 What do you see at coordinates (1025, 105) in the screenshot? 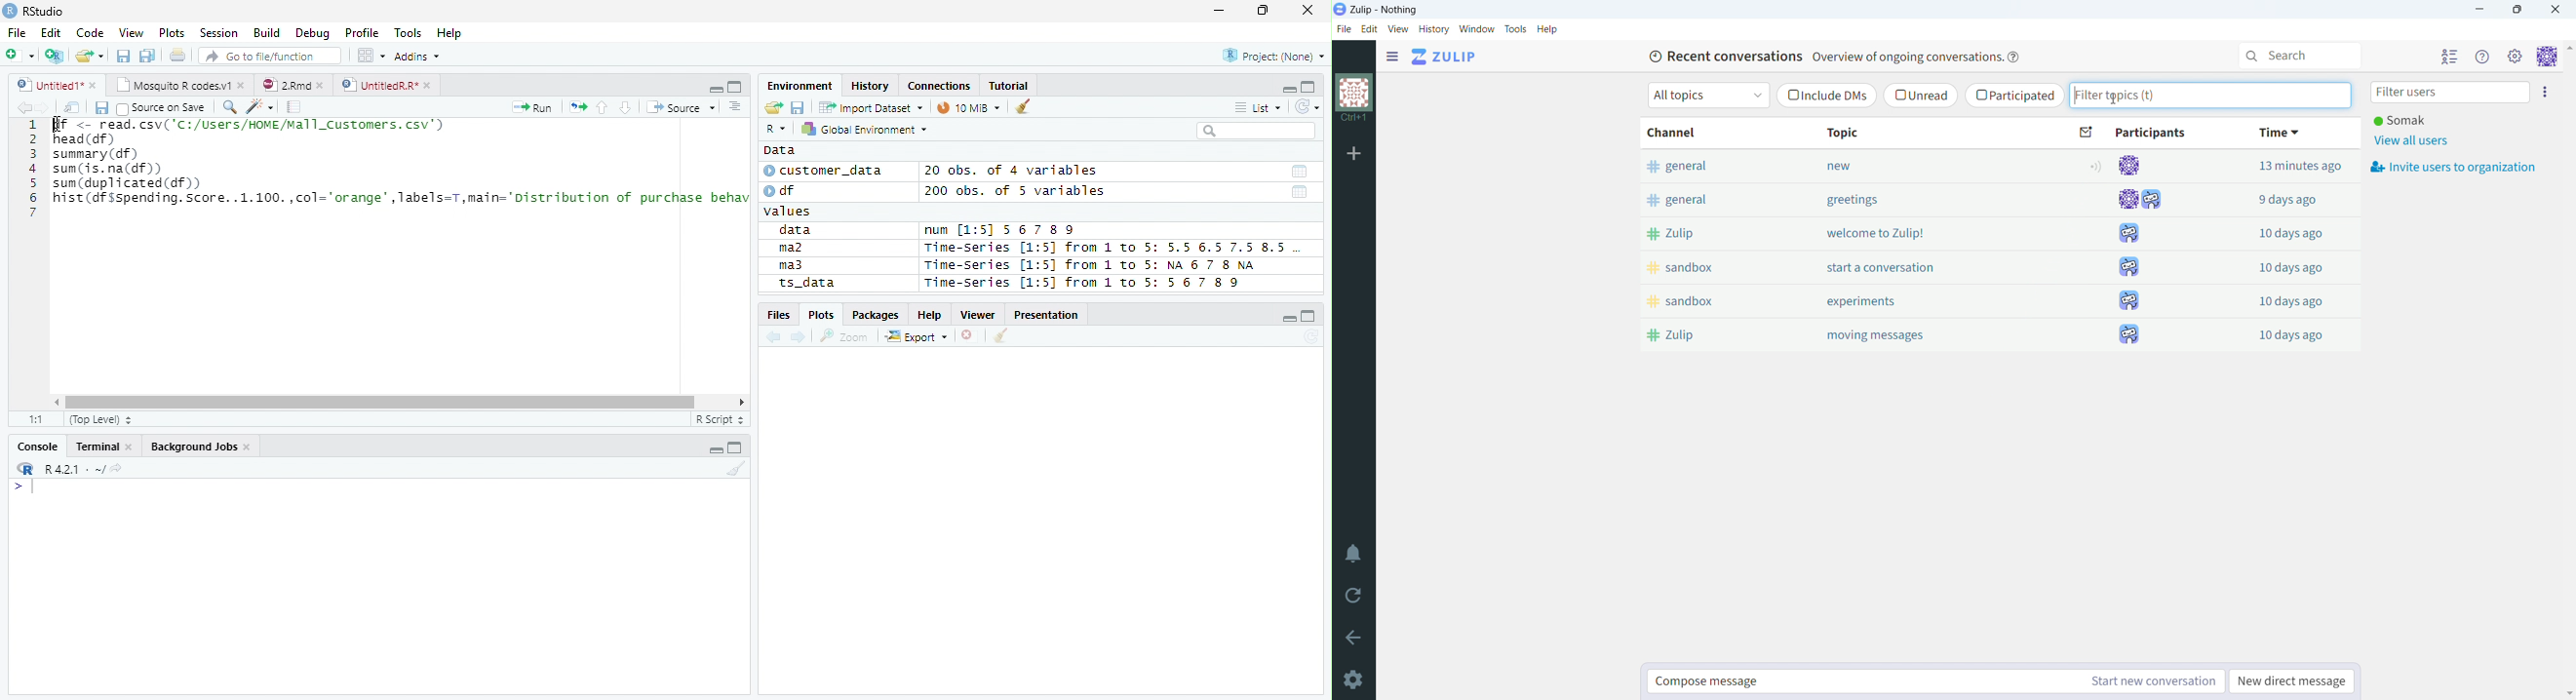
I see `Clean` at bounding box center [1025, 105].